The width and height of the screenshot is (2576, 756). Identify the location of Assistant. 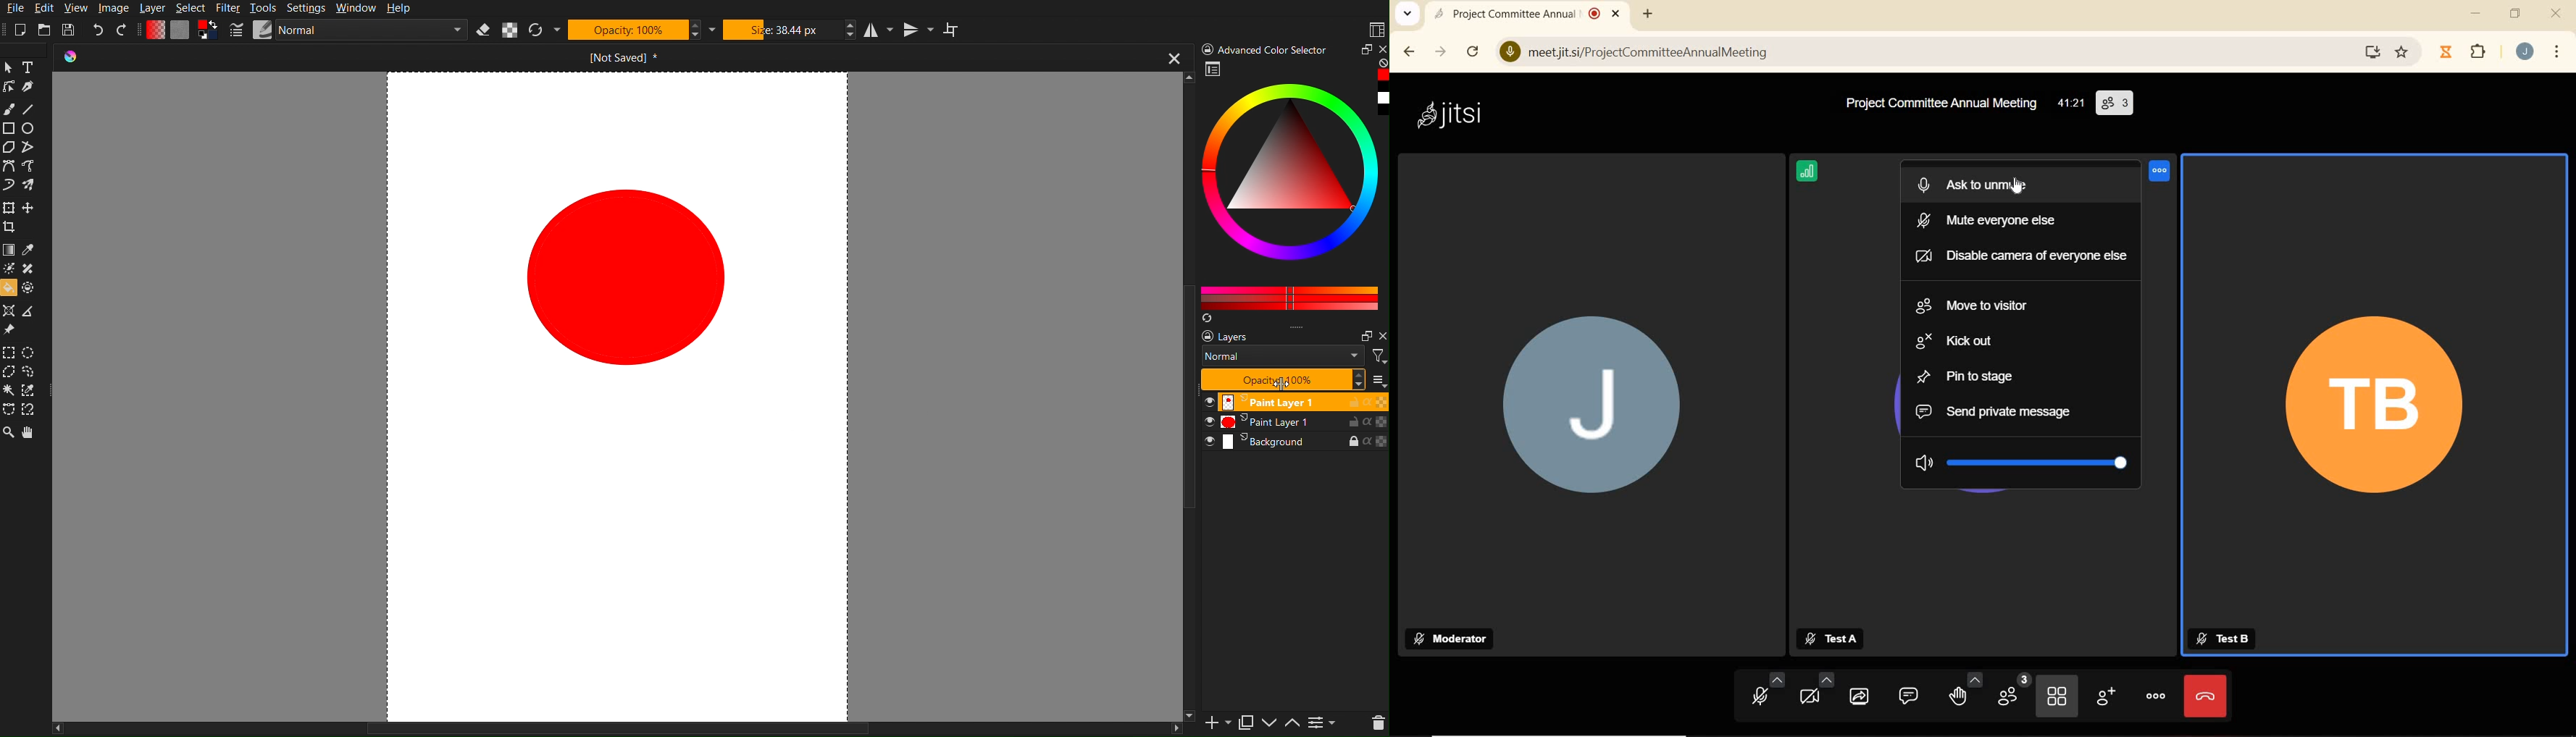
(9, 311).